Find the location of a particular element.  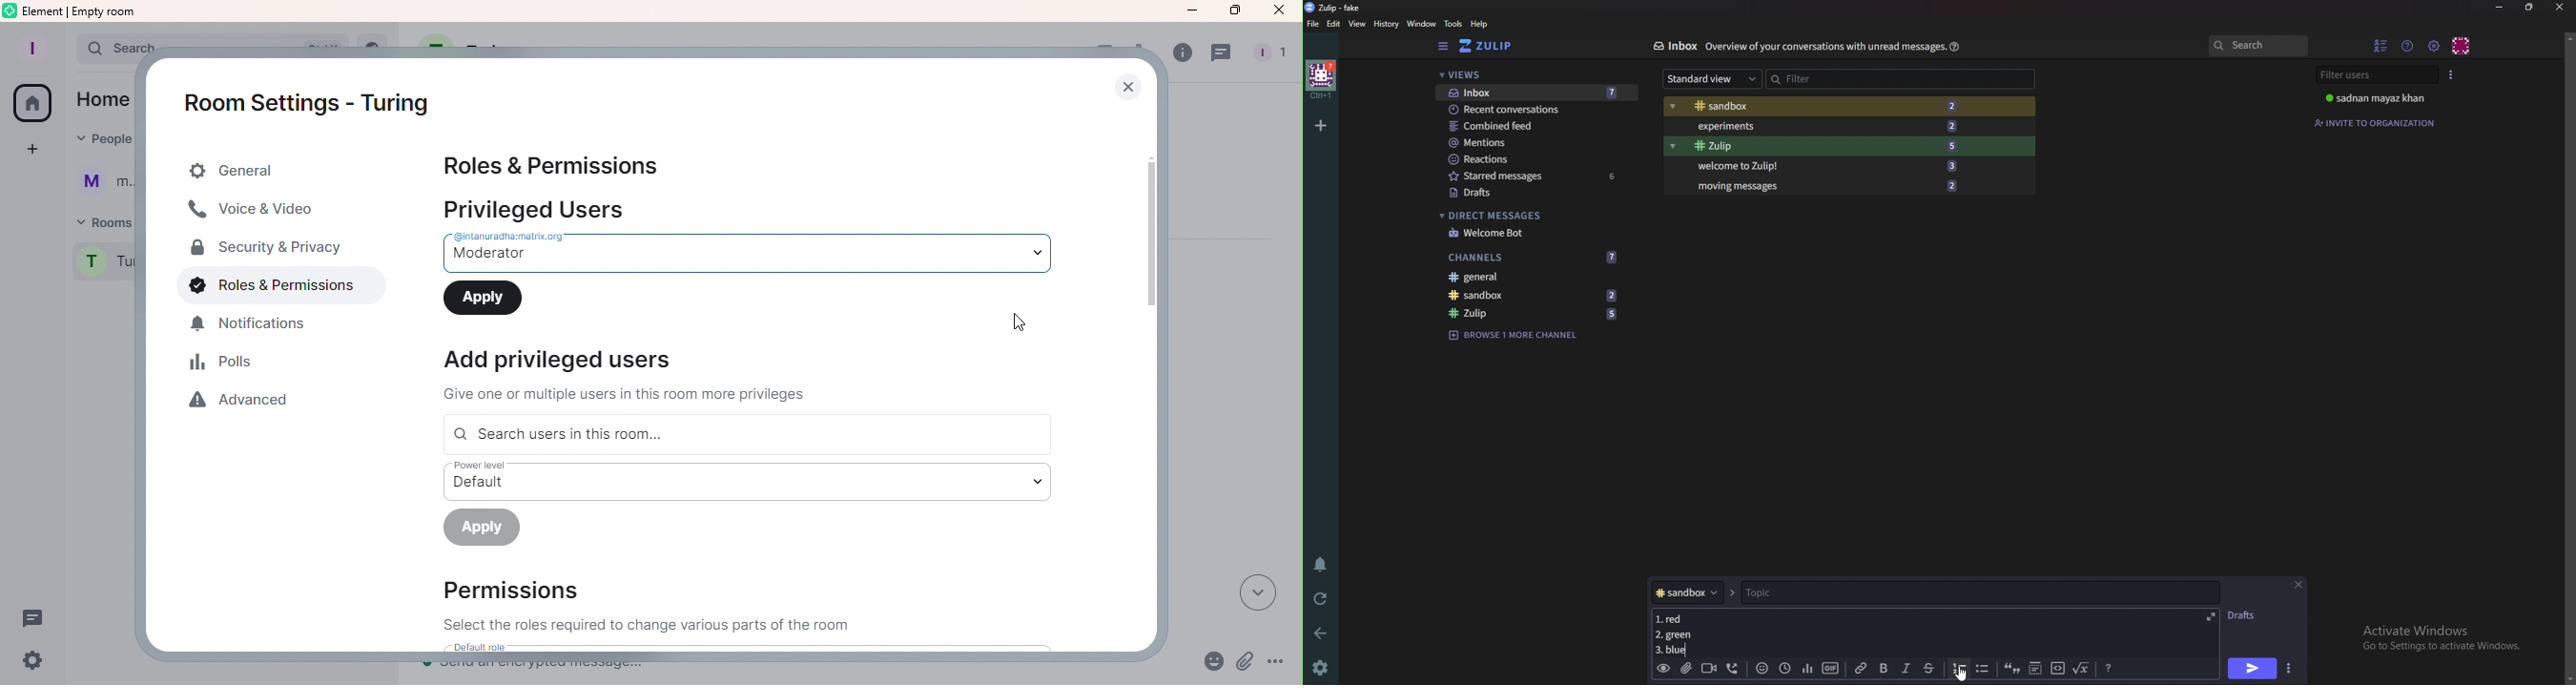

Drop down menu is located at coordinates (746, 252).